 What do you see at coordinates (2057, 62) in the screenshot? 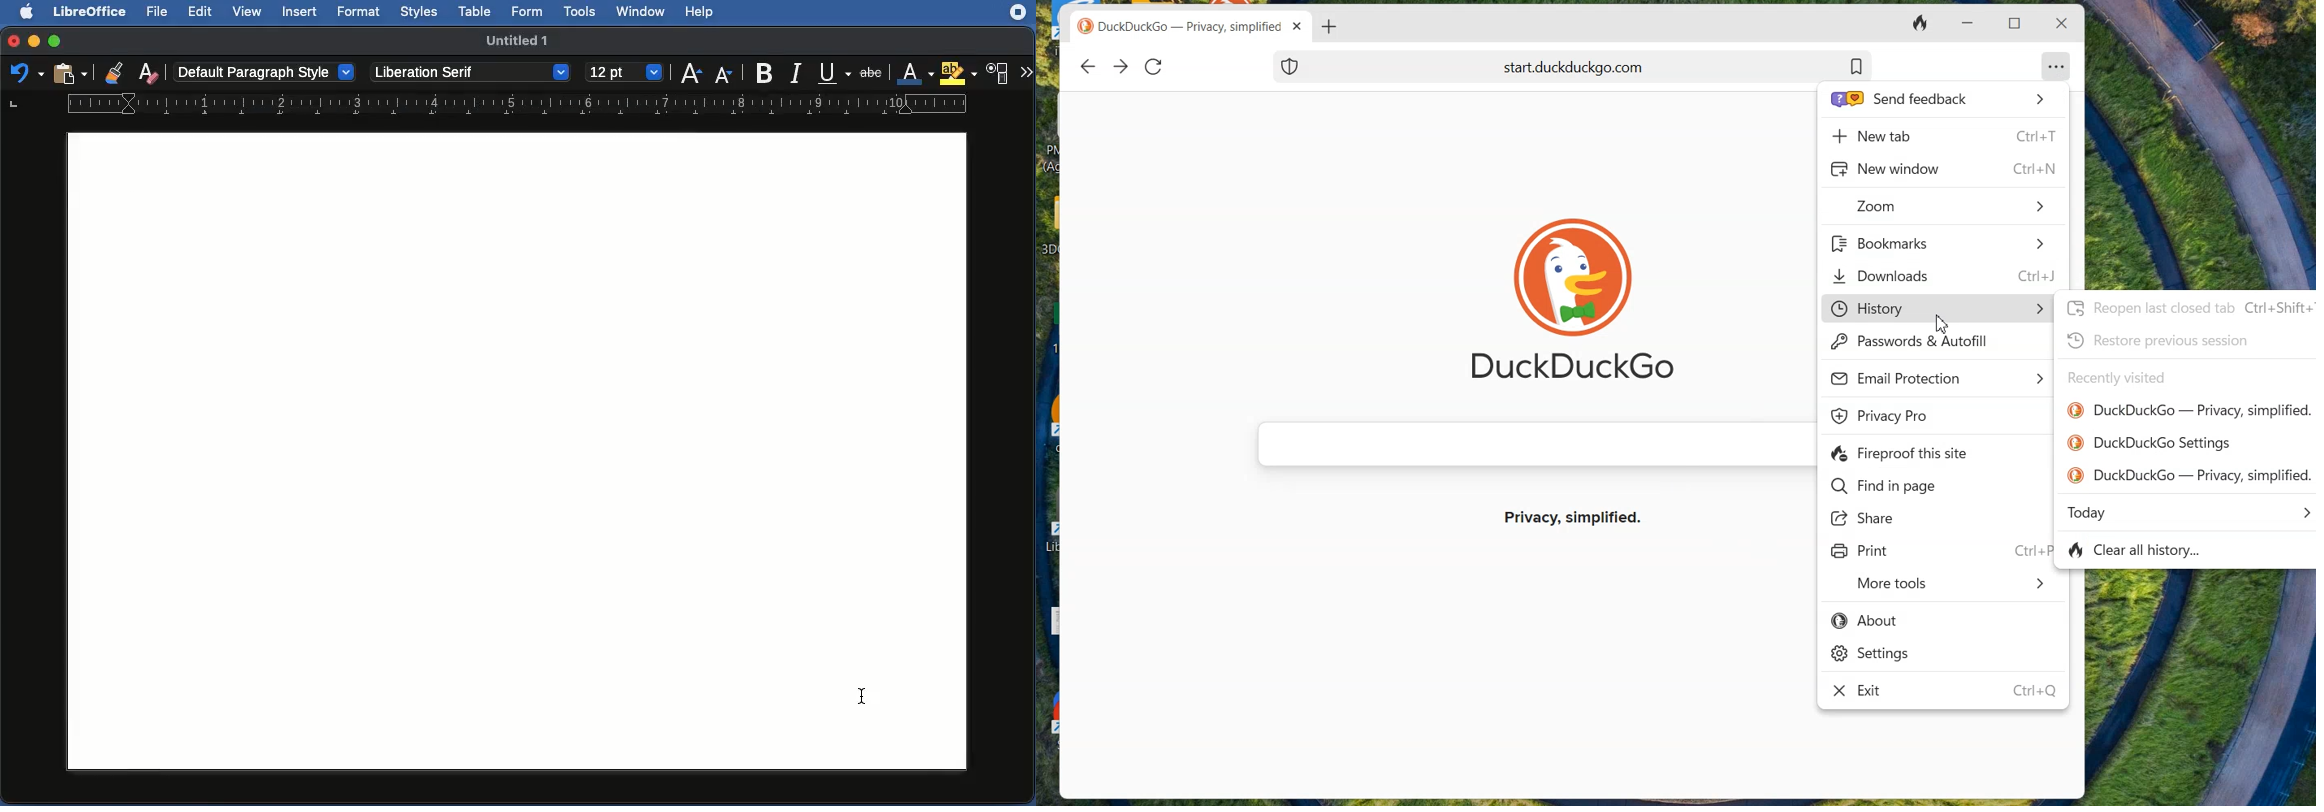
I see `Option` at bounding box center [2057, 62].